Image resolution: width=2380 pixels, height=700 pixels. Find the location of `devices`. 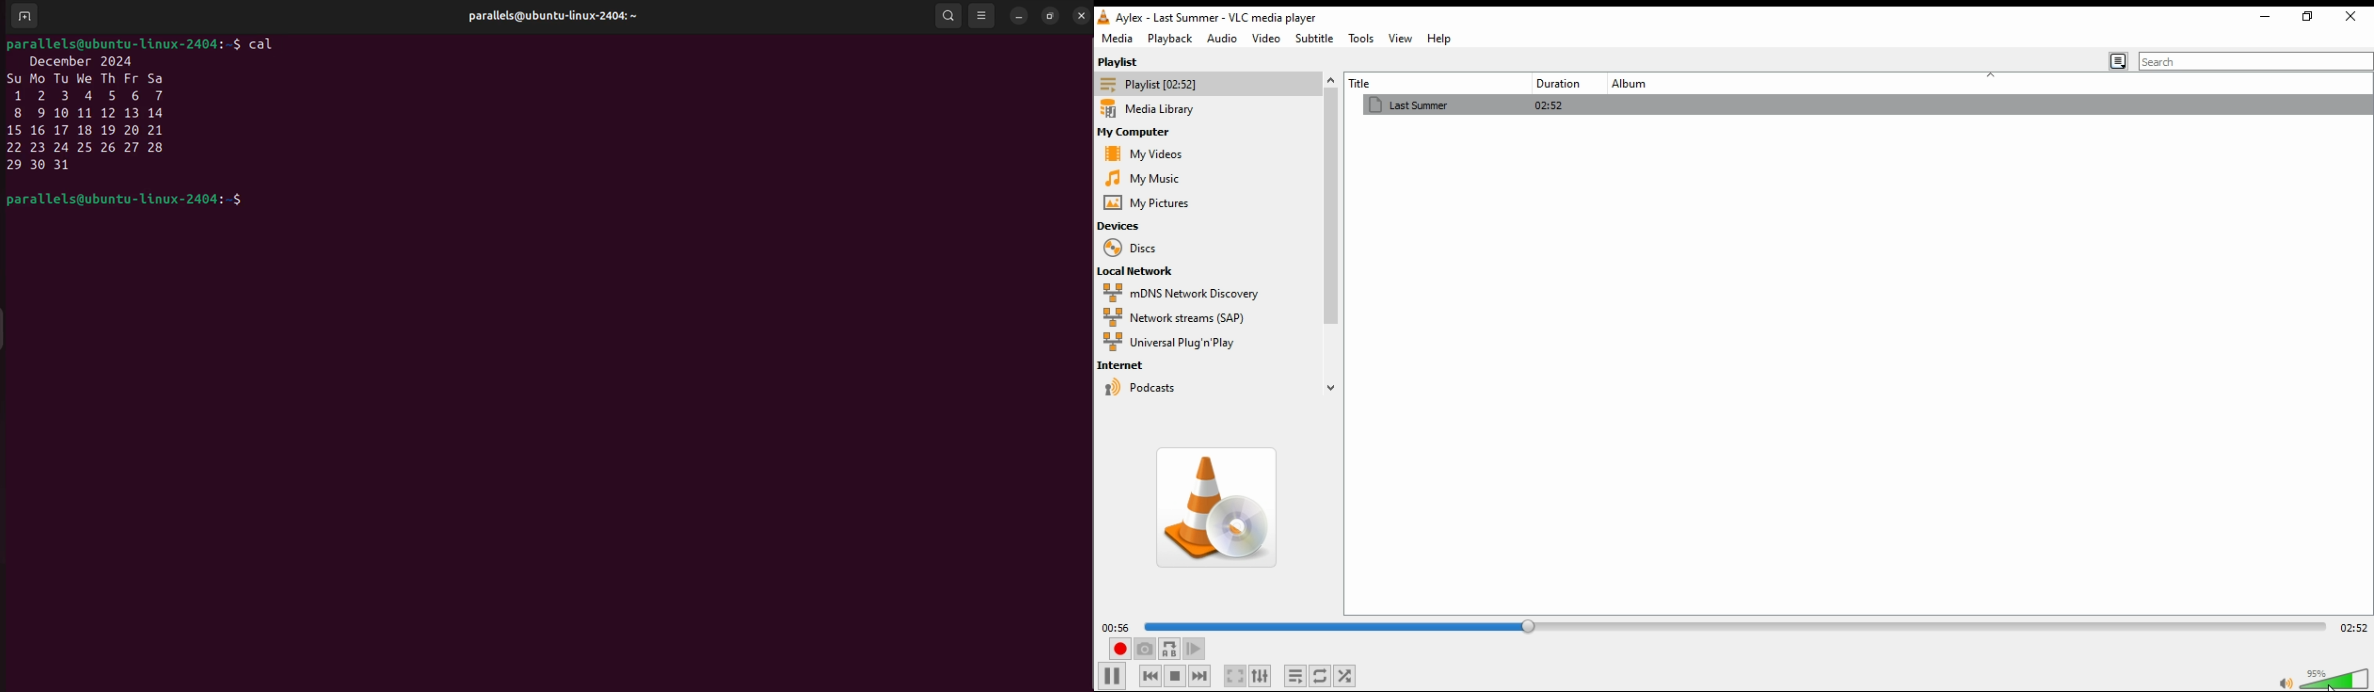

devices is located at coordinates (1122, 227).